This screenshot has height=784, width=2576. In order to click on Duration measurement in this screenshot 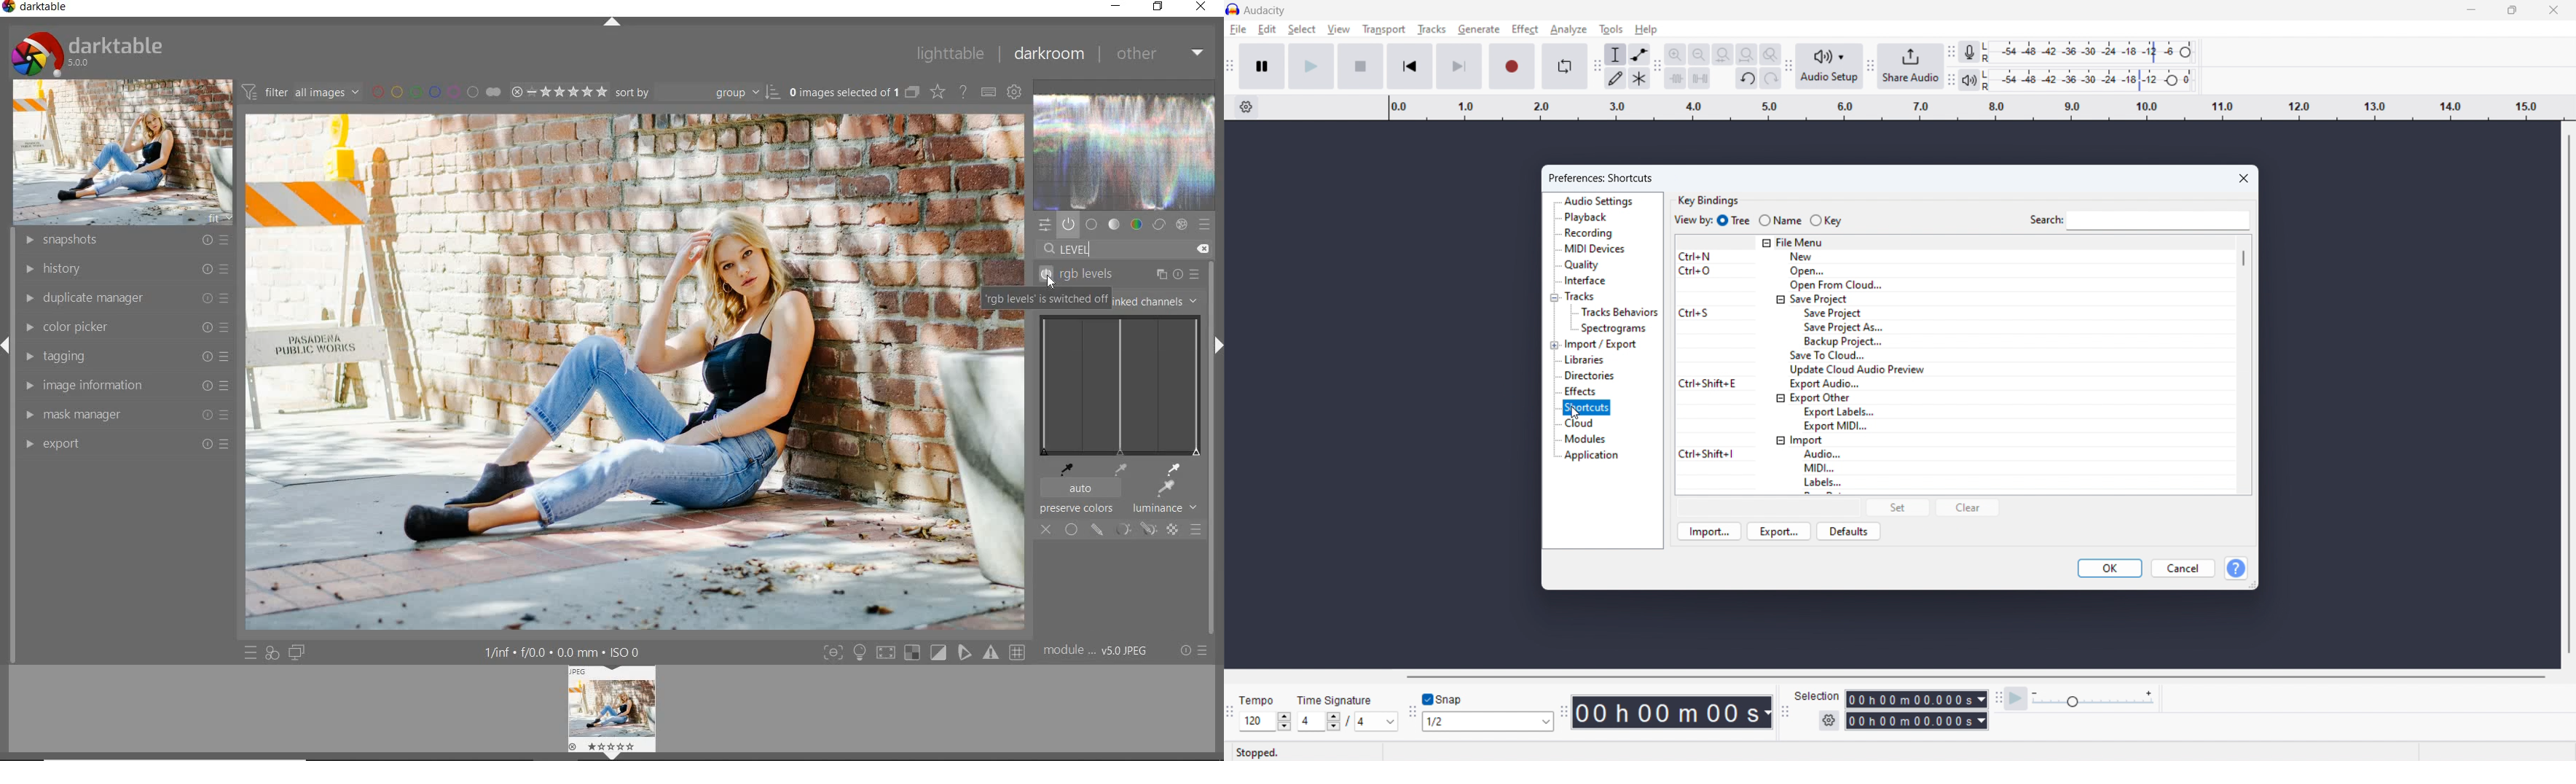, I will do `click(1982, 699)`.